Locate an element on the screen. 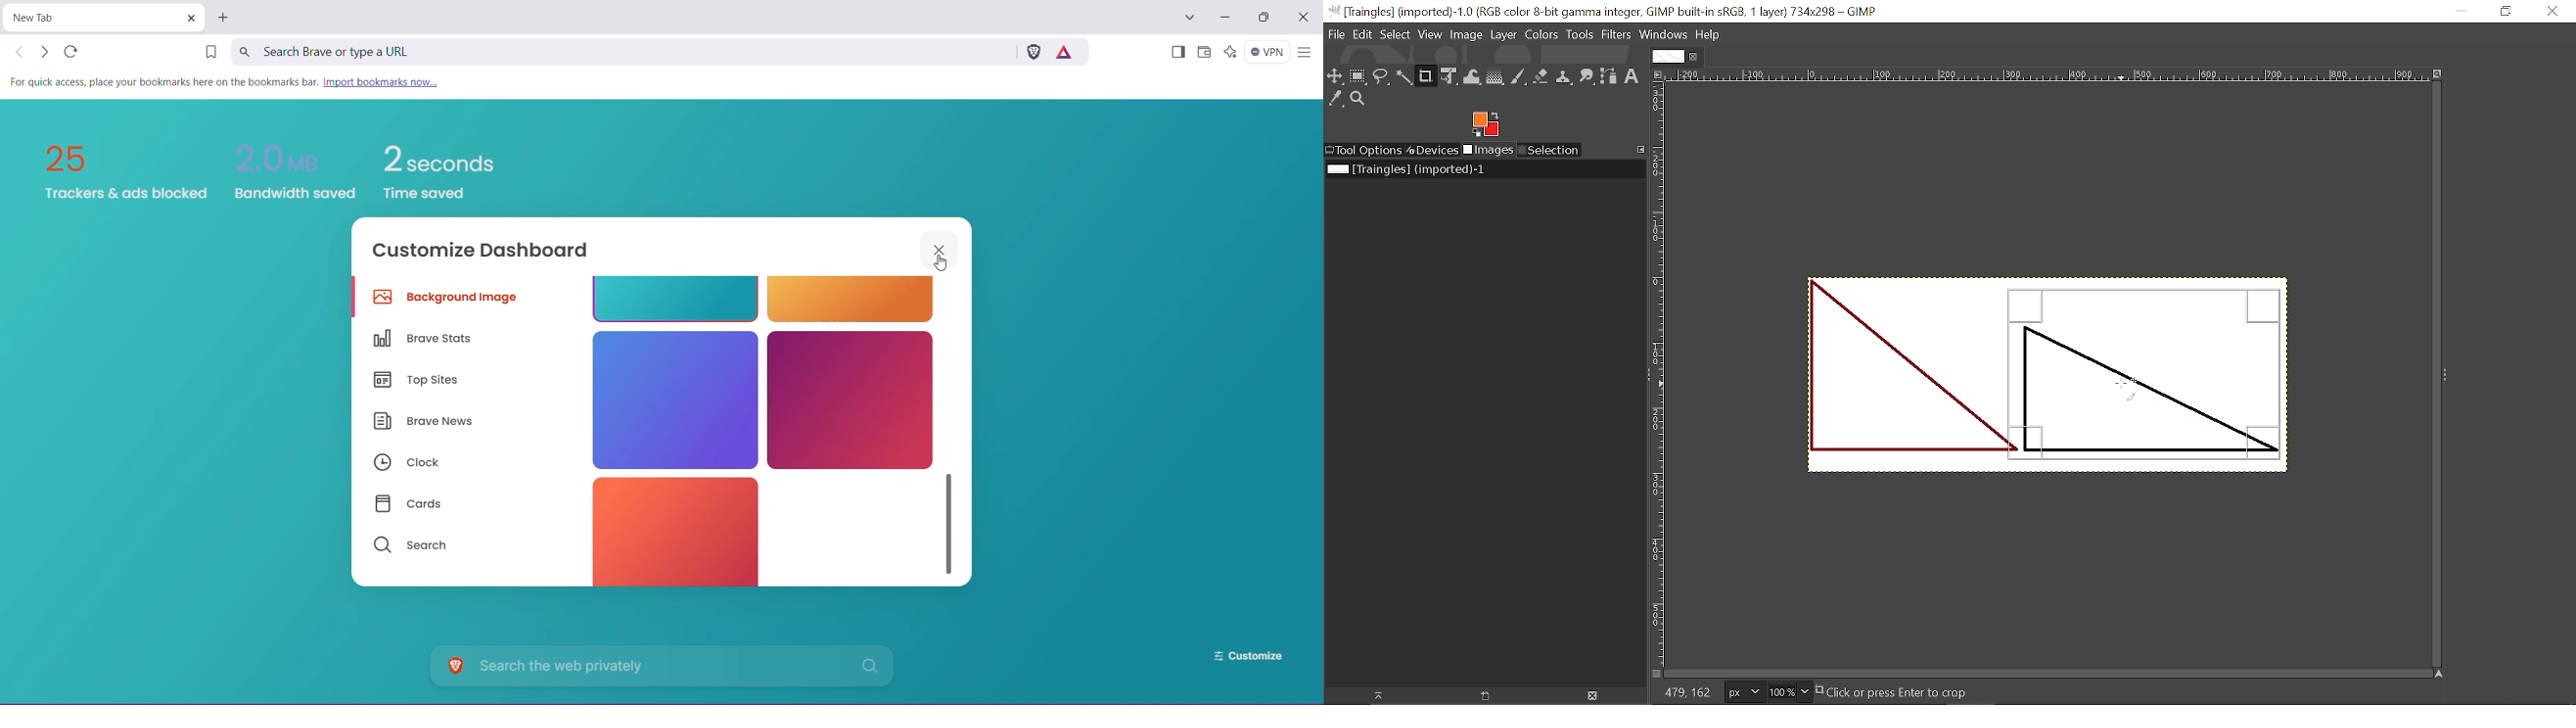 The image size is (2576, 728). Click to go forward, hold to see history is located at coordinates (43, 52).